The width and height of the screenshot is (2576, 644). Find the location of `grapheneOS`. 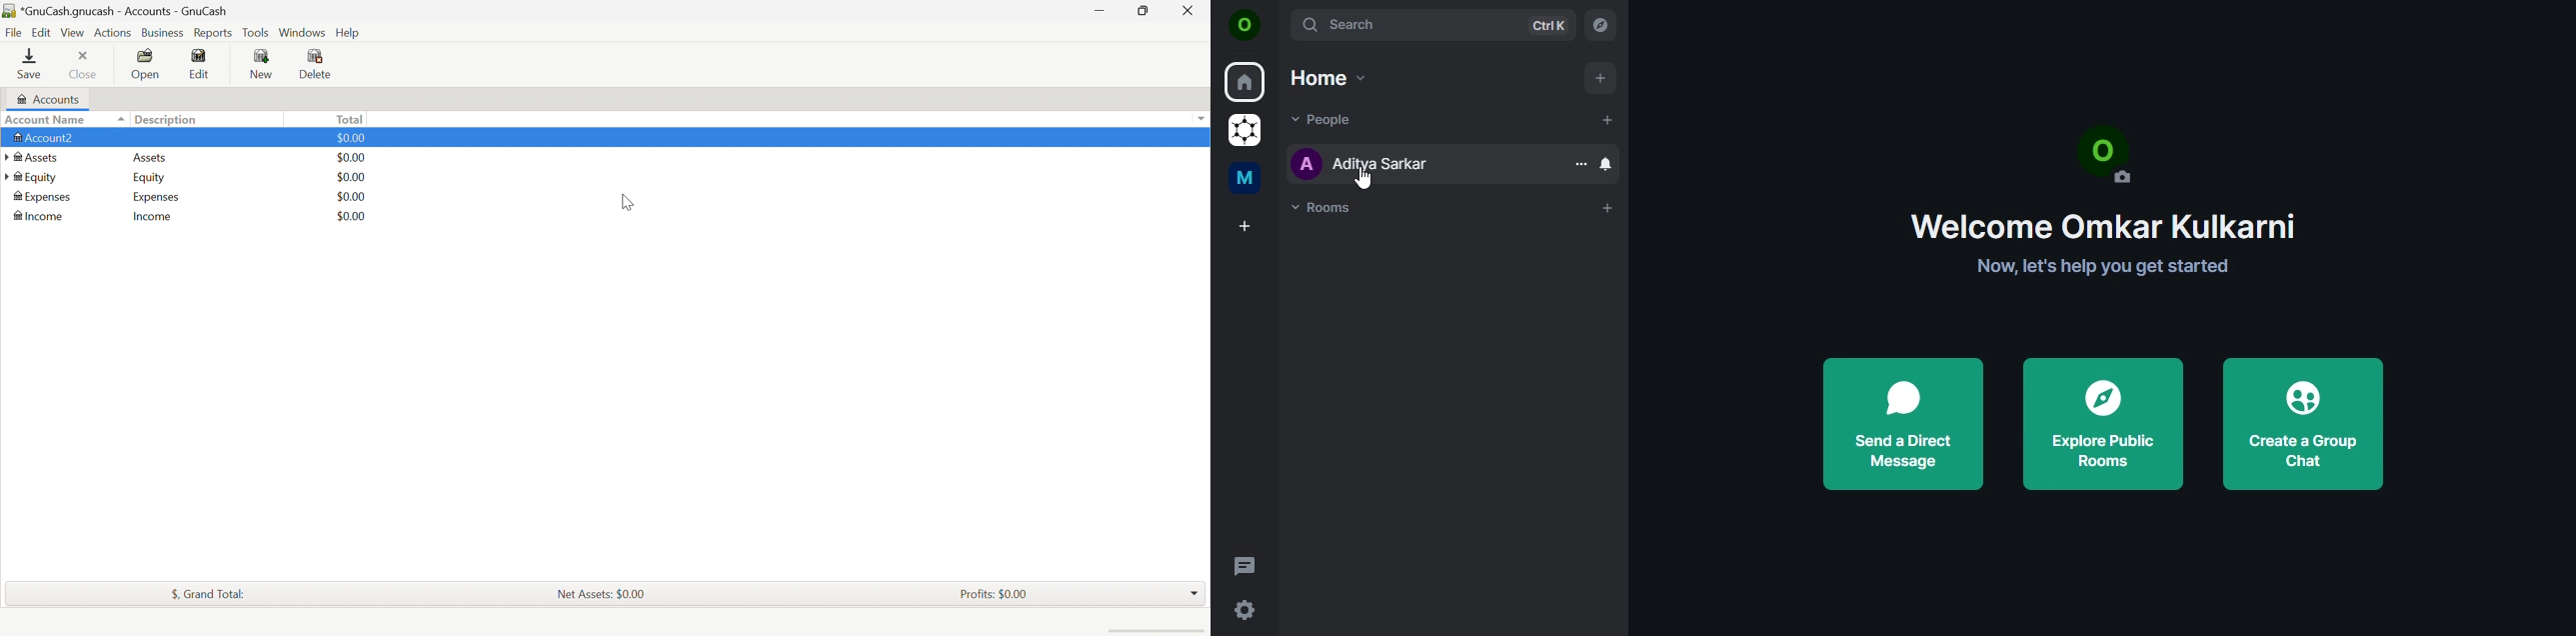

grapheneOS is located at coordinates (1243, 131).